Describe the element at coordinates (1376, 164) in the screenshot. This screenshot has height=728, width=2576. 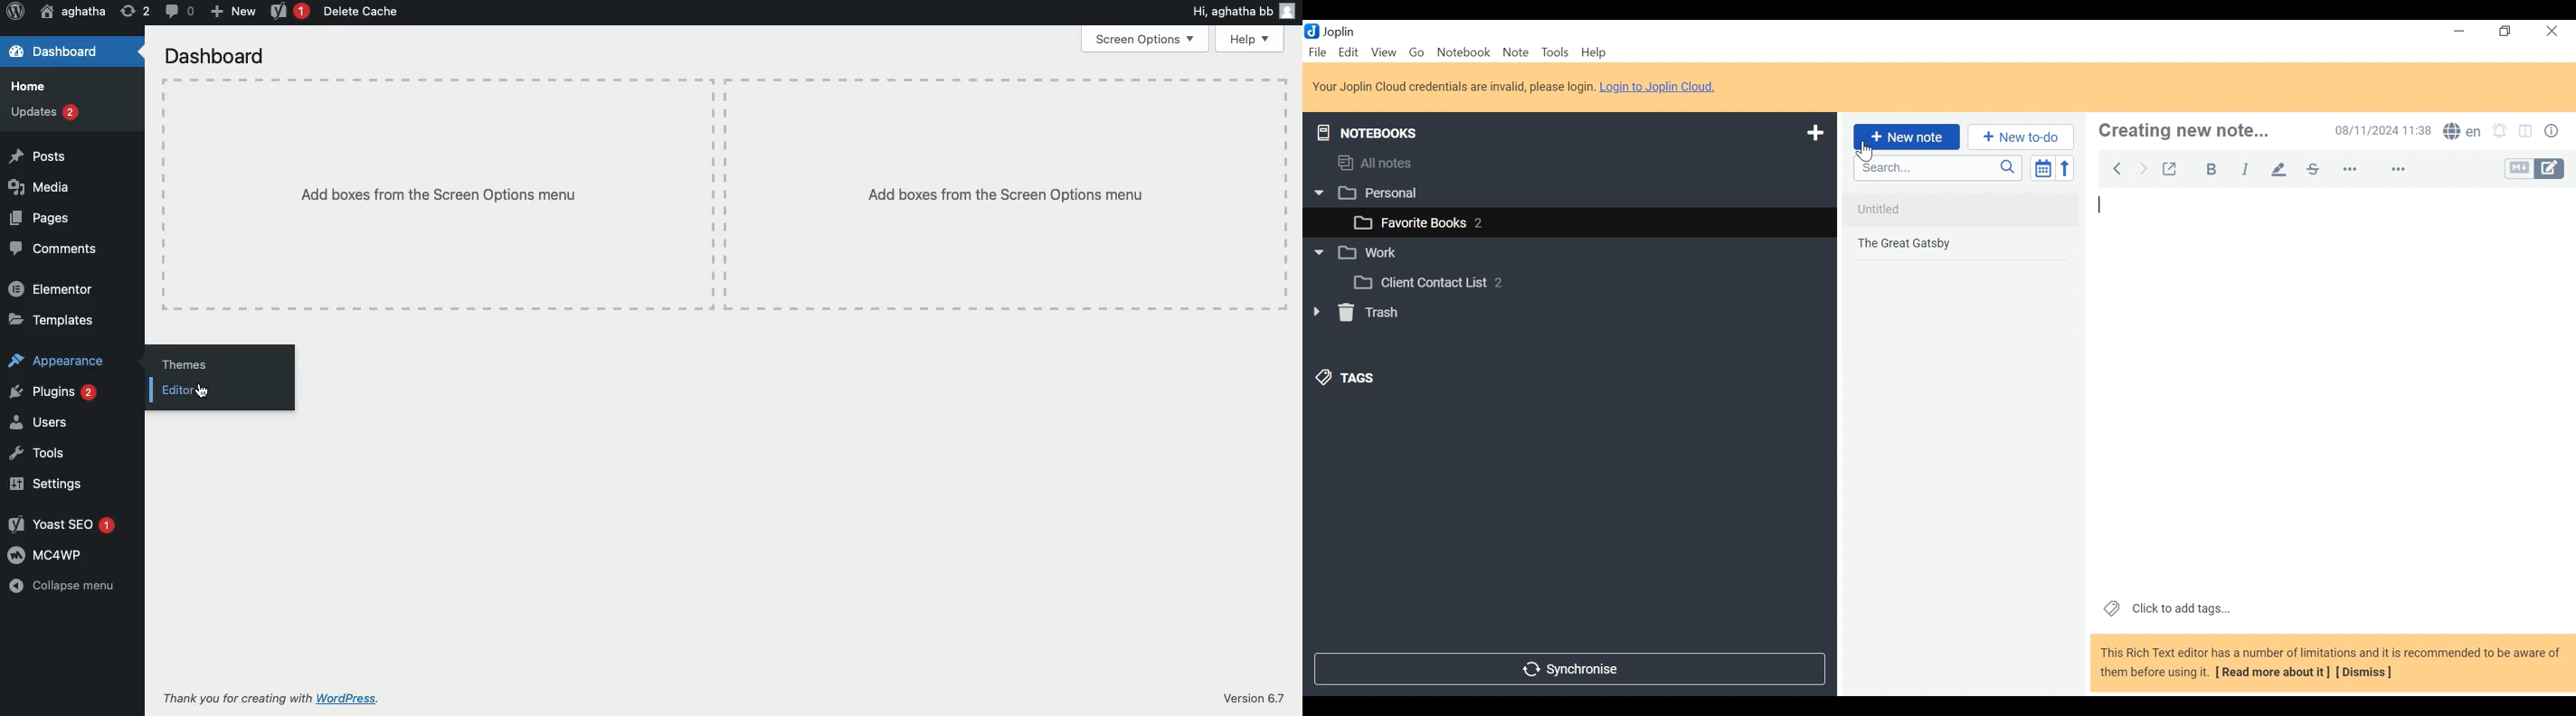
I see `All notes` at that location.